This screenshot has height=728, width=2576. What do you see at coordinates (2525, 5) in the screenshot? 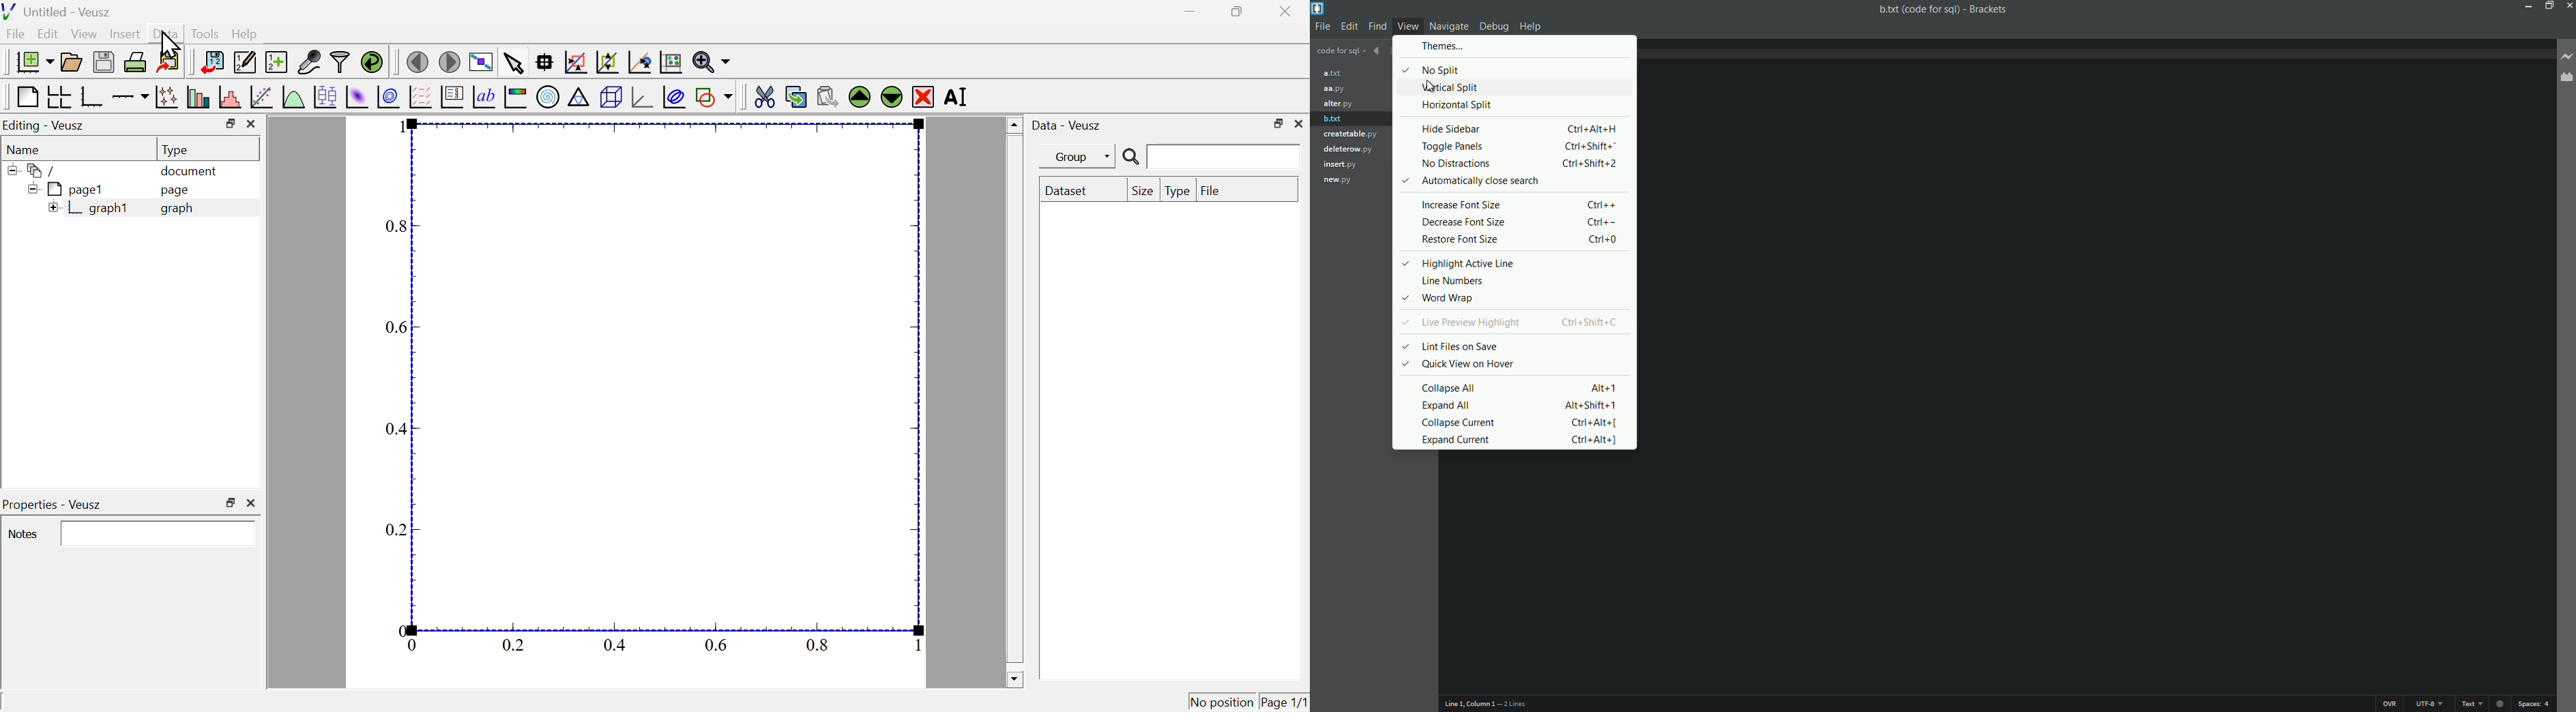
I see `Minimize` at bounding box center [2525, 5].